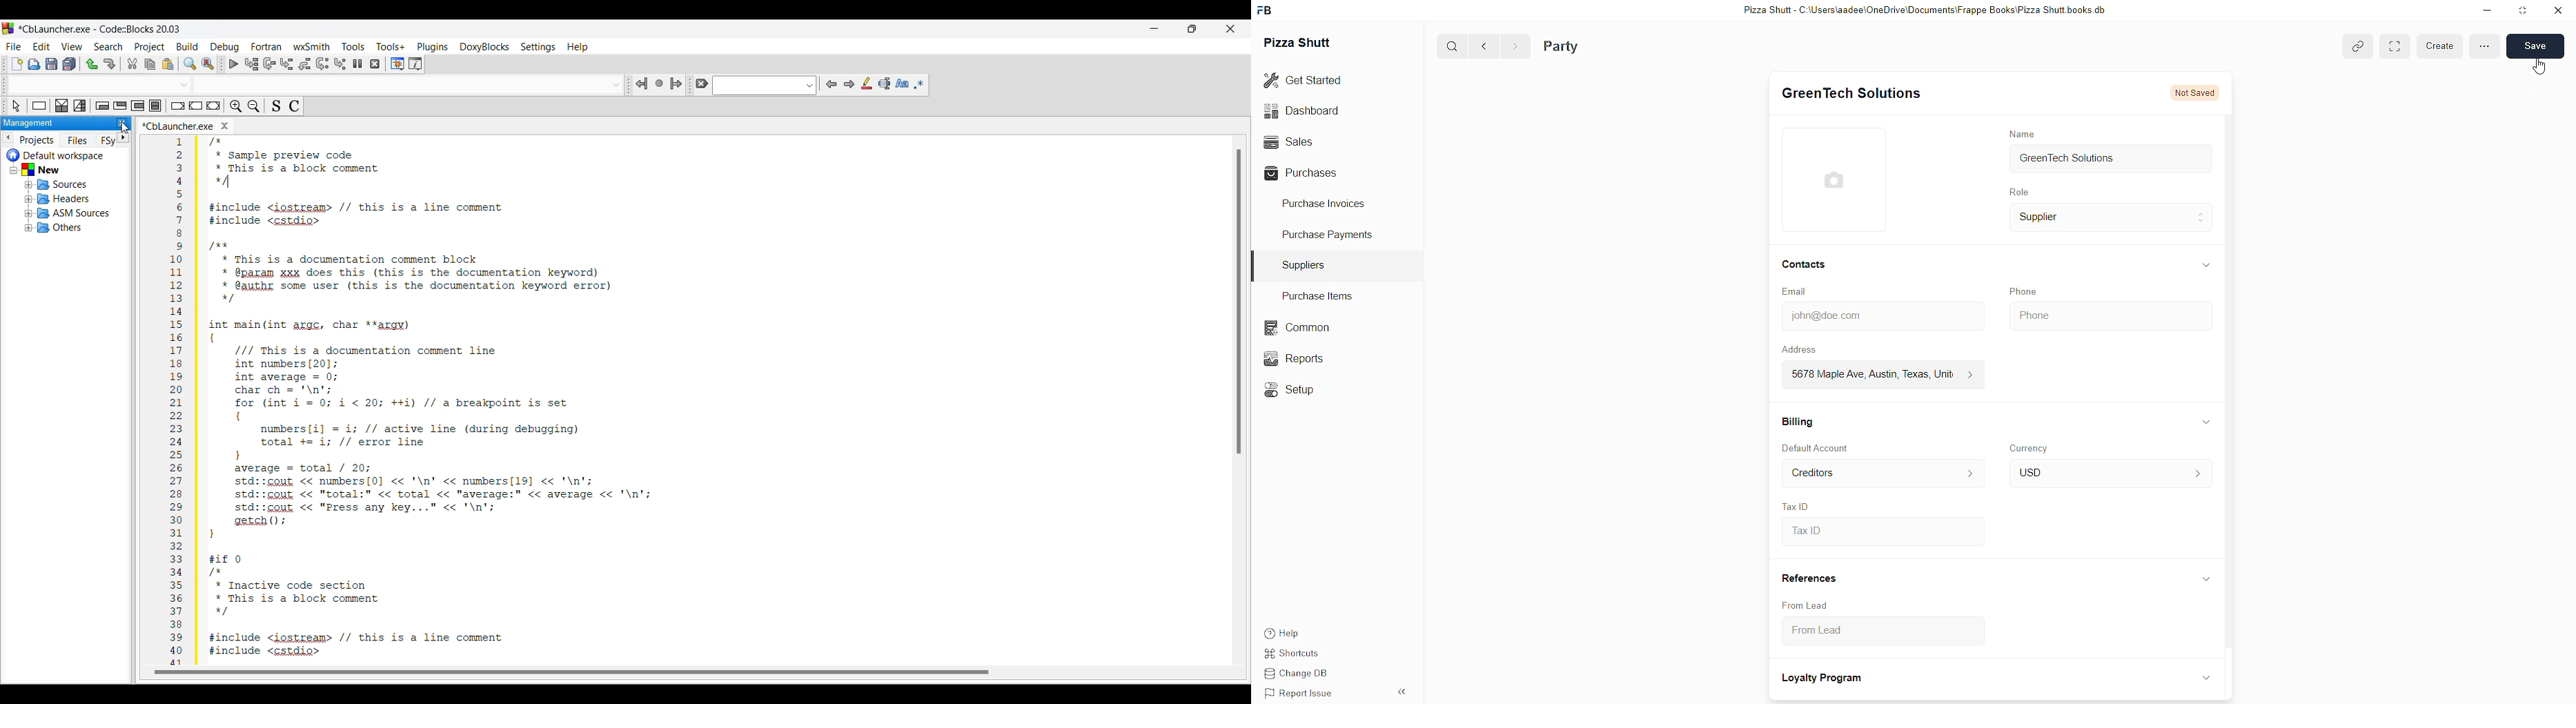  Describe the element at coordinates (120, 106) in the screenshot. I see `Exit-condition loop` at that location.